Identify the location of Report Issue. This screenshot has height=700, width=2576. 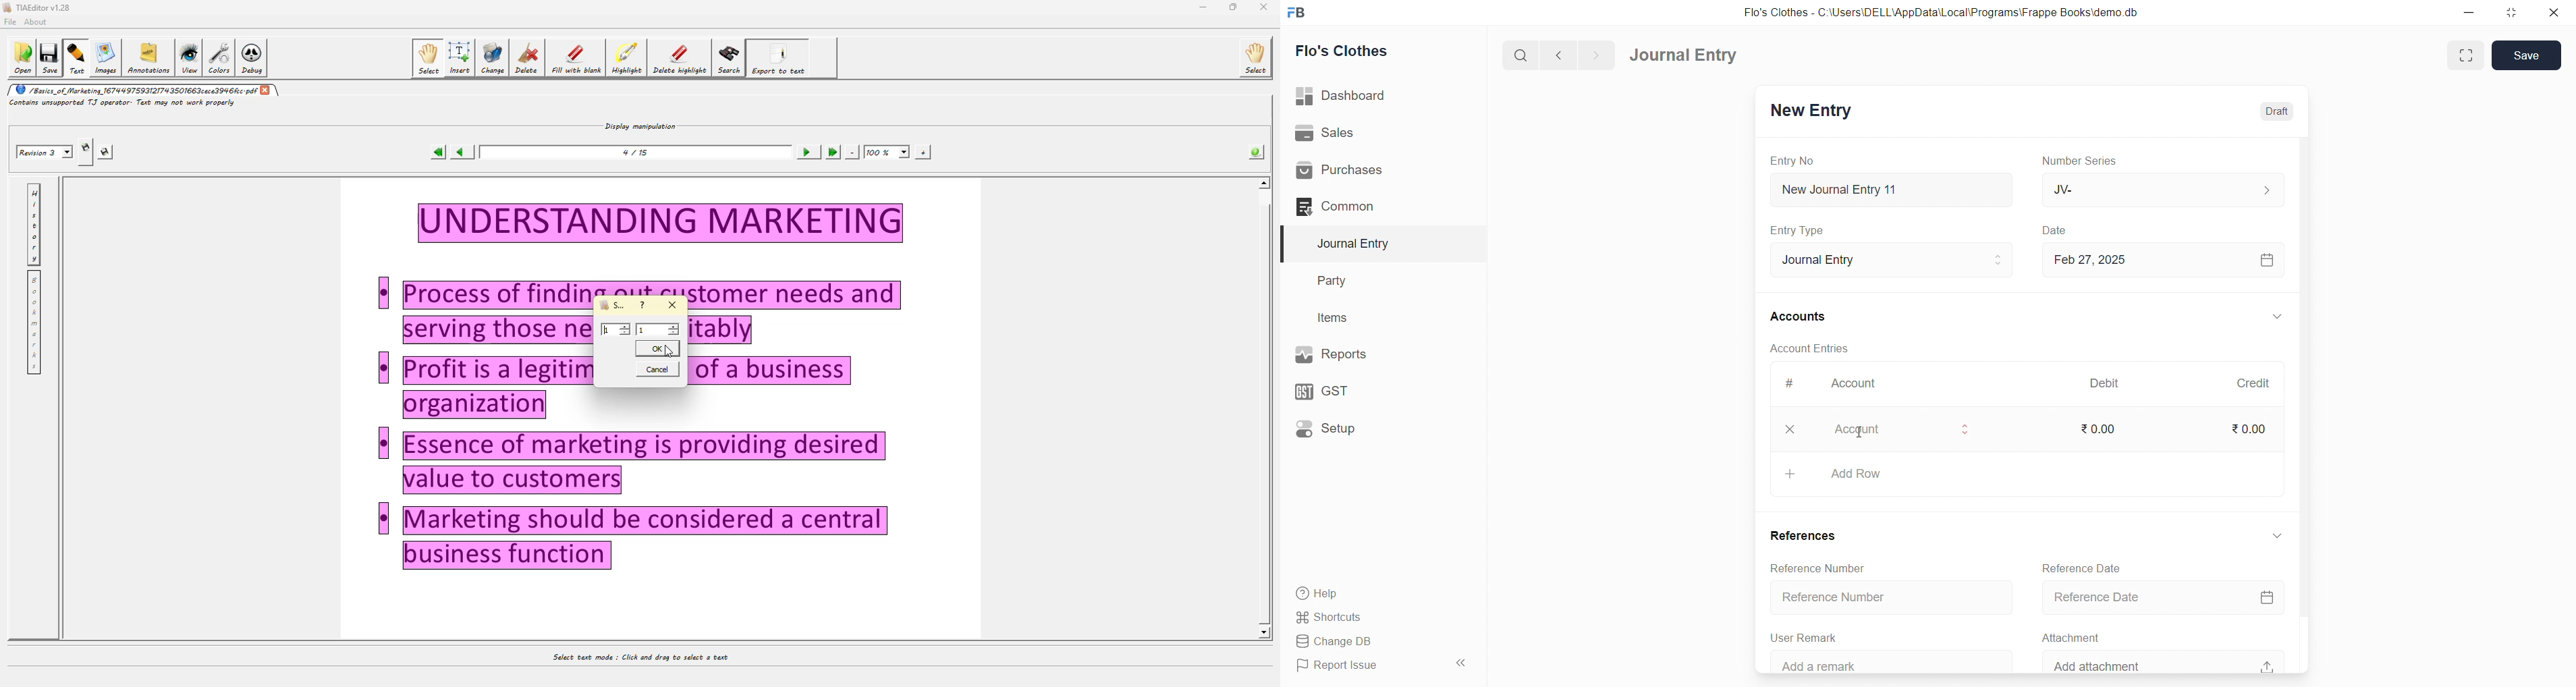
(1361, 668).